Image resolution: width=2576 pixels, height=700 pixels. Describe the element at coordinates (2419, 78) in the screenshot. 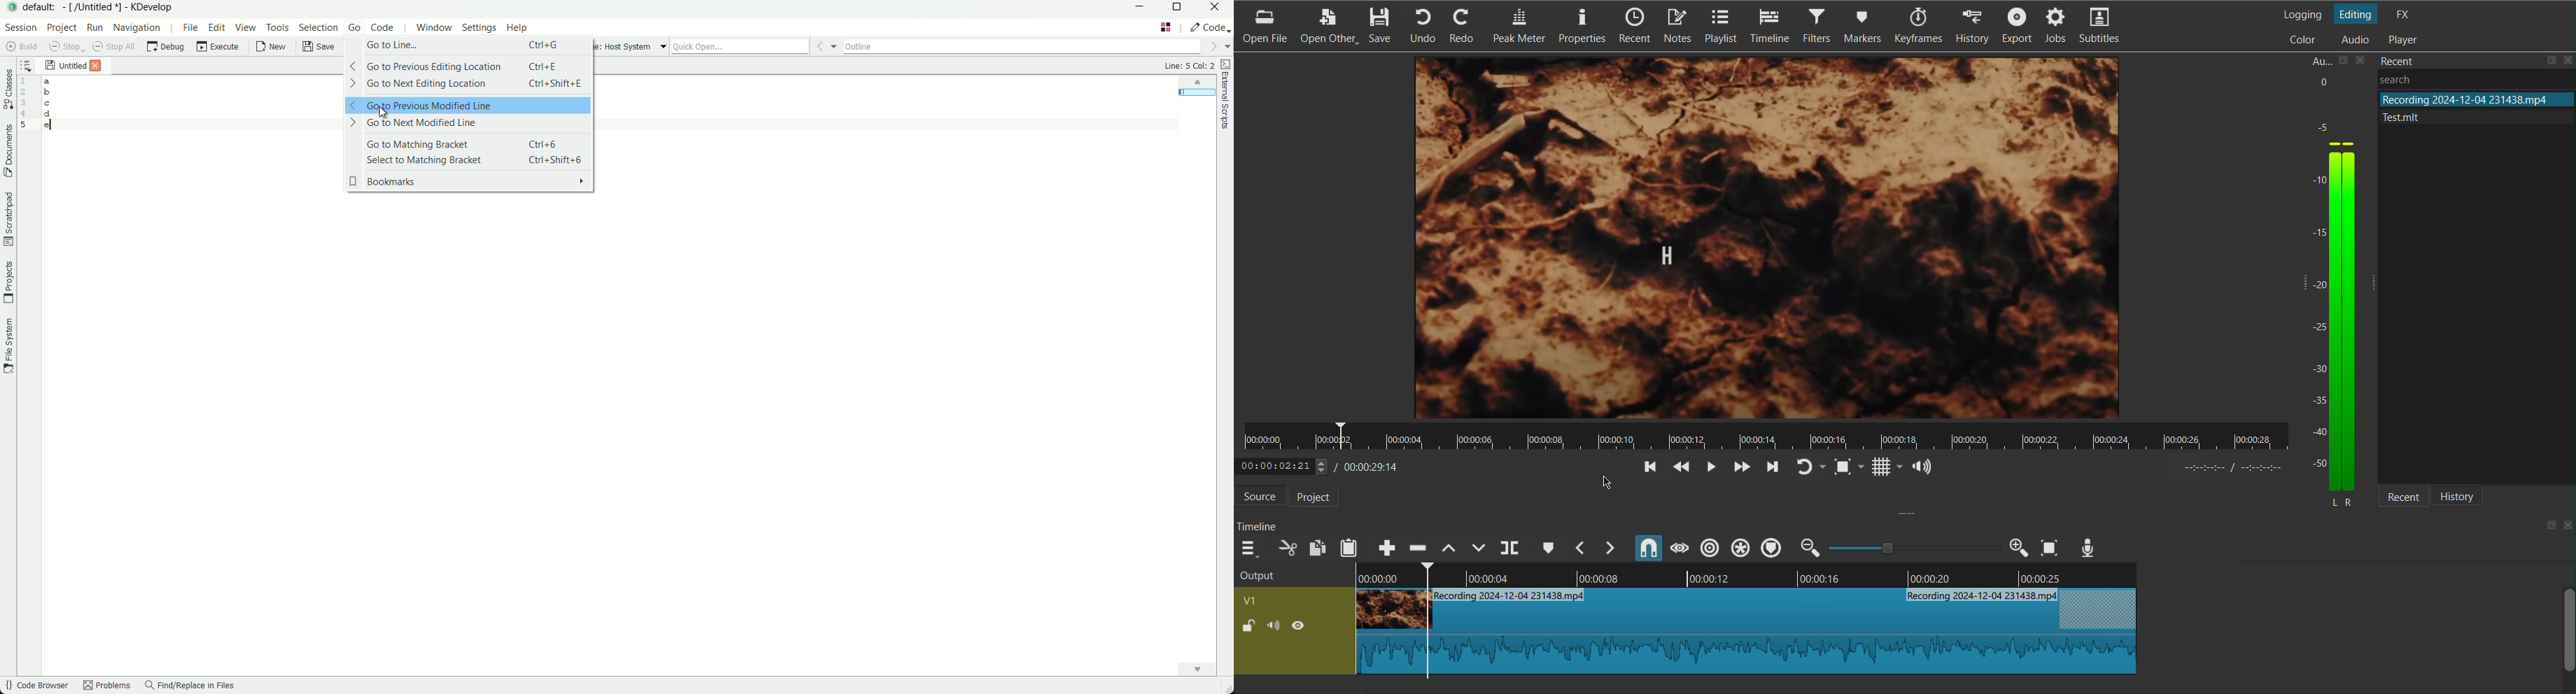

I see `` at that location.